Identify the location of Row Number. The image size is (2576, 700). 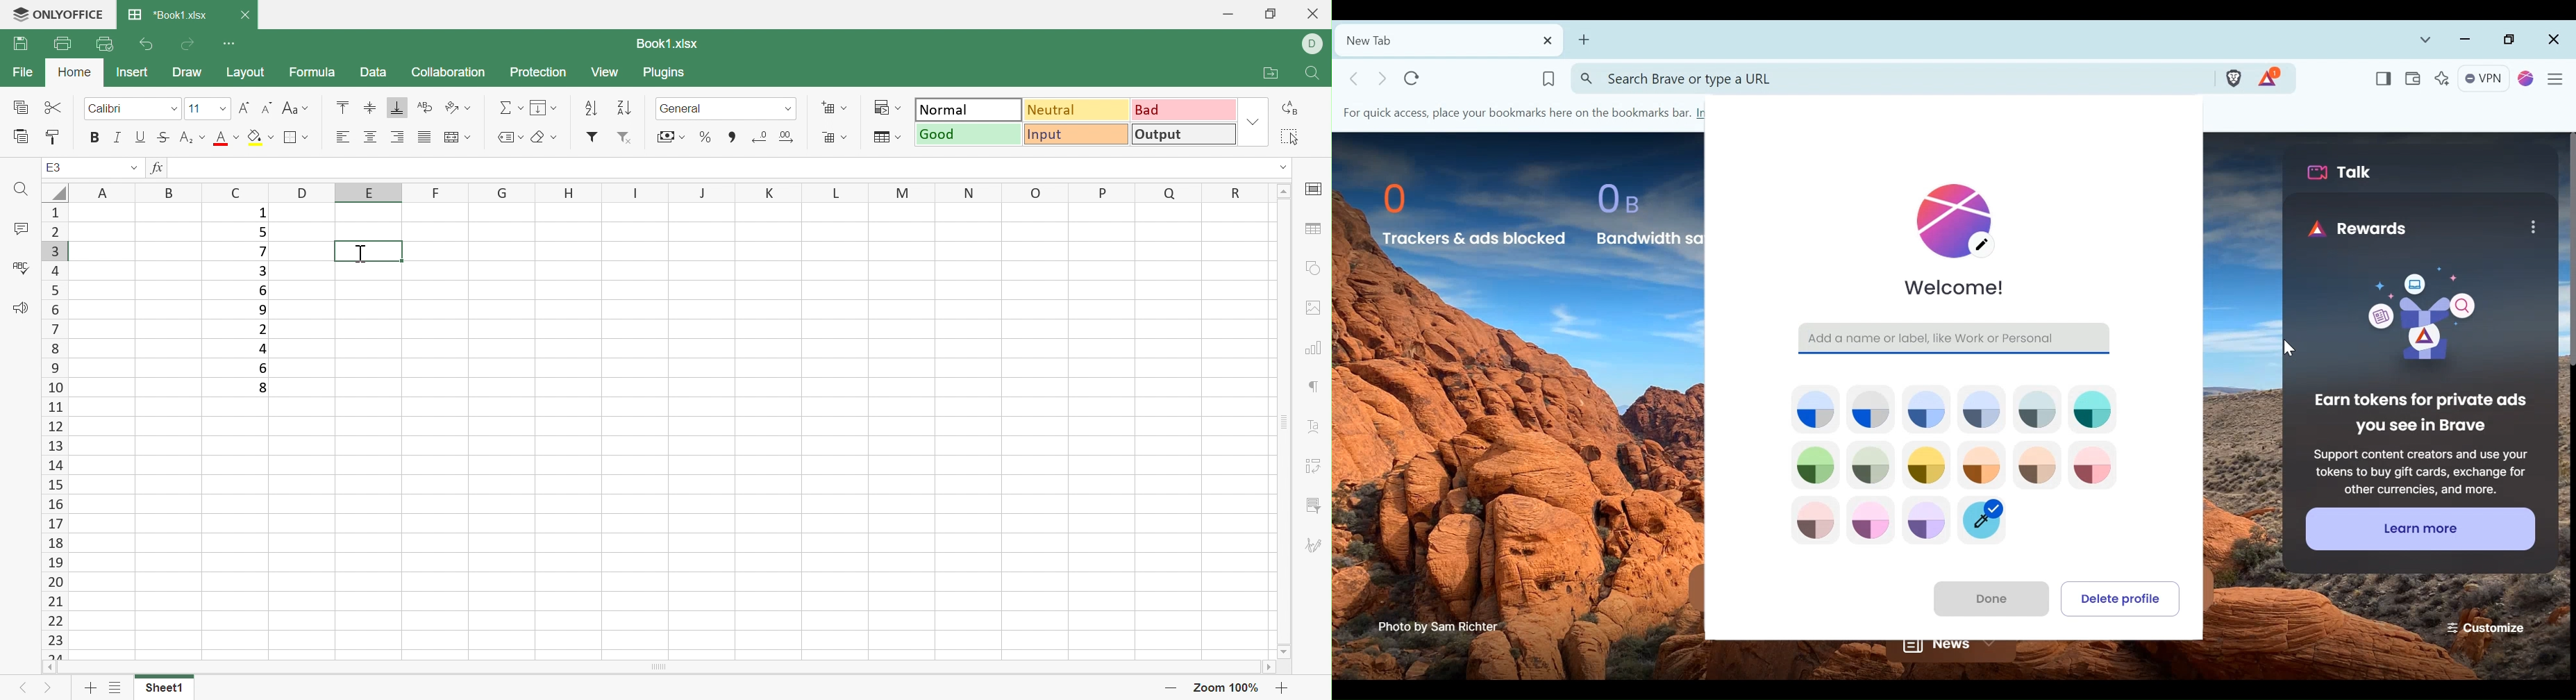
(55, 430).